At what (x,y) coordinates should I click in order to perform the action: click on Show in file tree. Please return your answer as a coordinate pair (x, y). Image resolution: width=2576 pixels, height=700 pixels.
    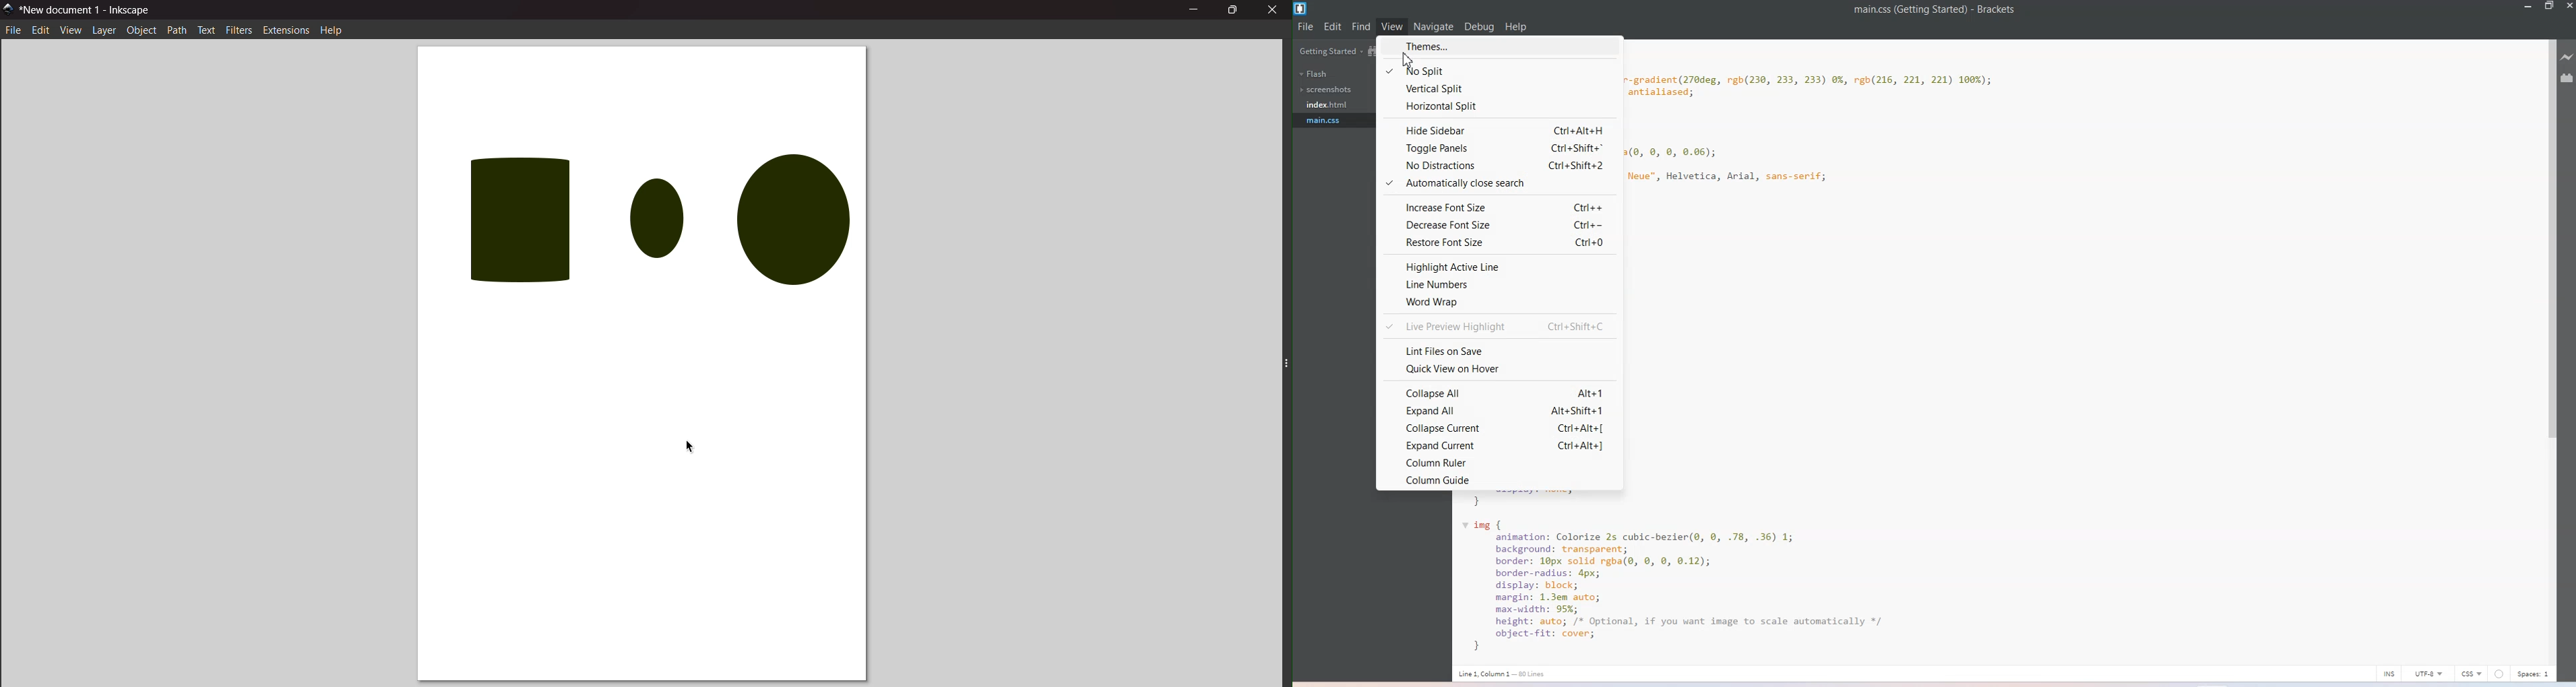
    Looking at the image, I should click on (1373, 51).